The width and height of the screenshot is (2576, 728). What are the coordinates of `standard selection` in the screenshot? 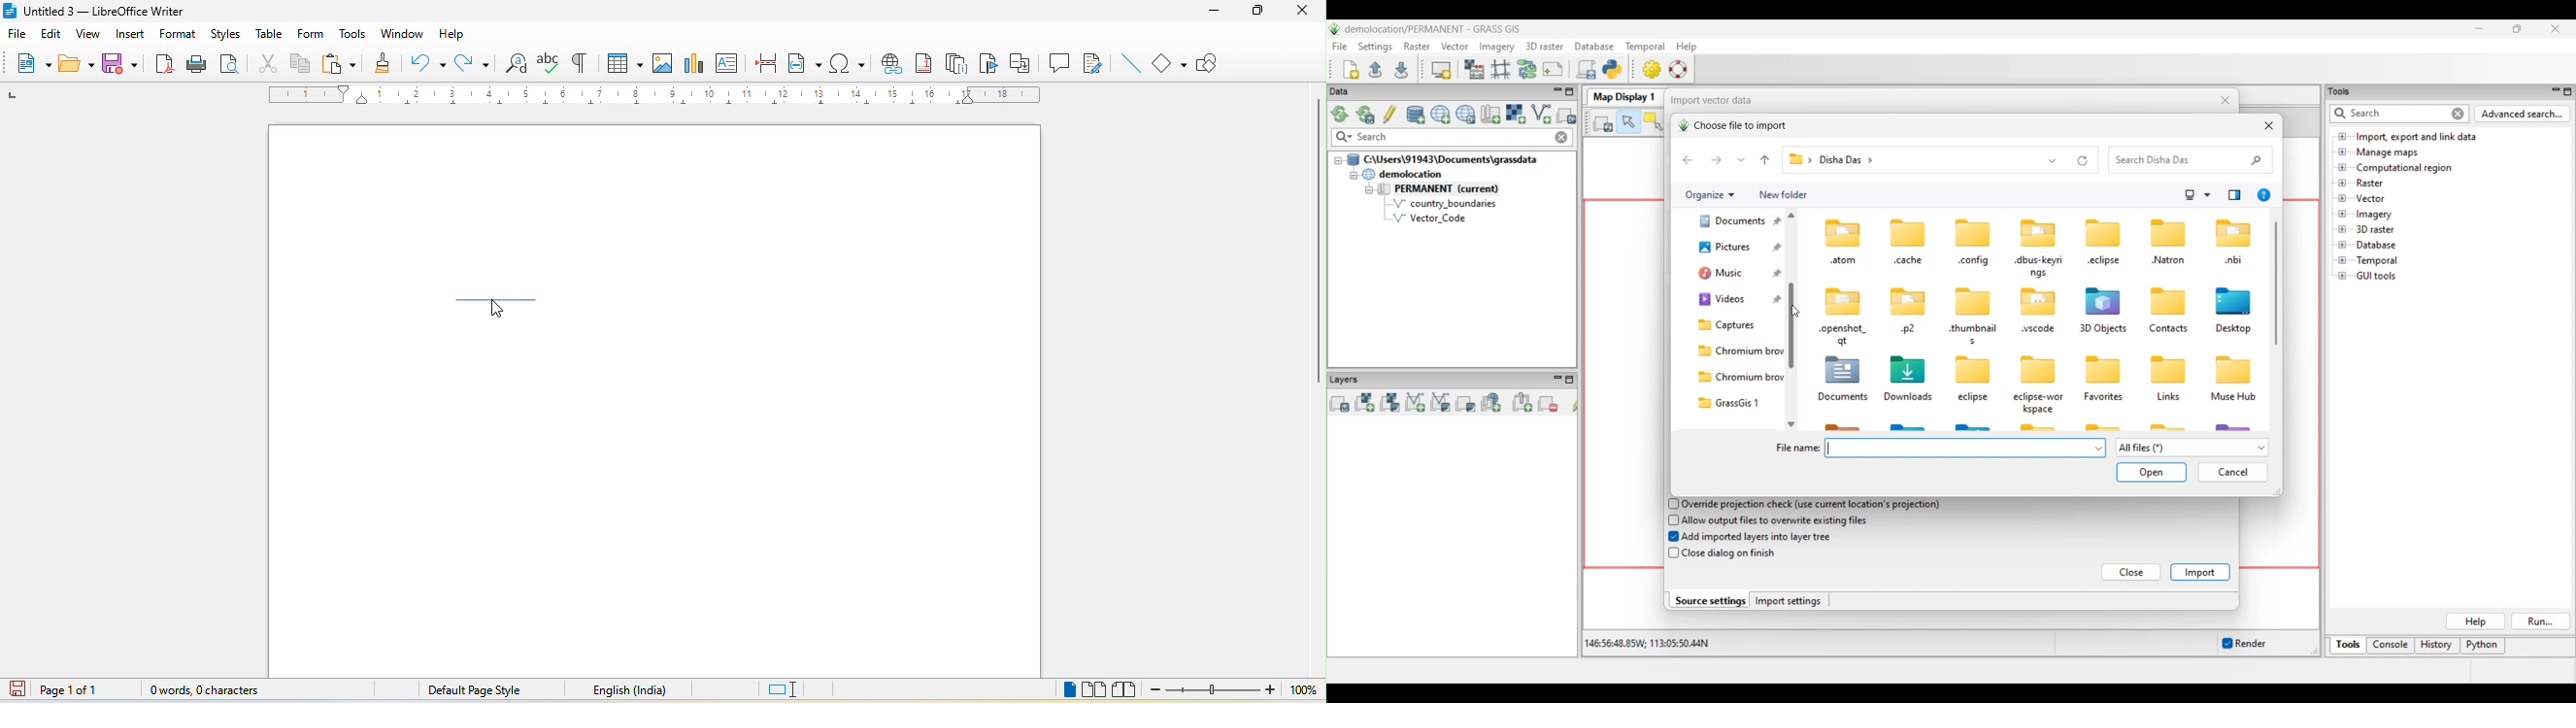 It's located at (789, 689).